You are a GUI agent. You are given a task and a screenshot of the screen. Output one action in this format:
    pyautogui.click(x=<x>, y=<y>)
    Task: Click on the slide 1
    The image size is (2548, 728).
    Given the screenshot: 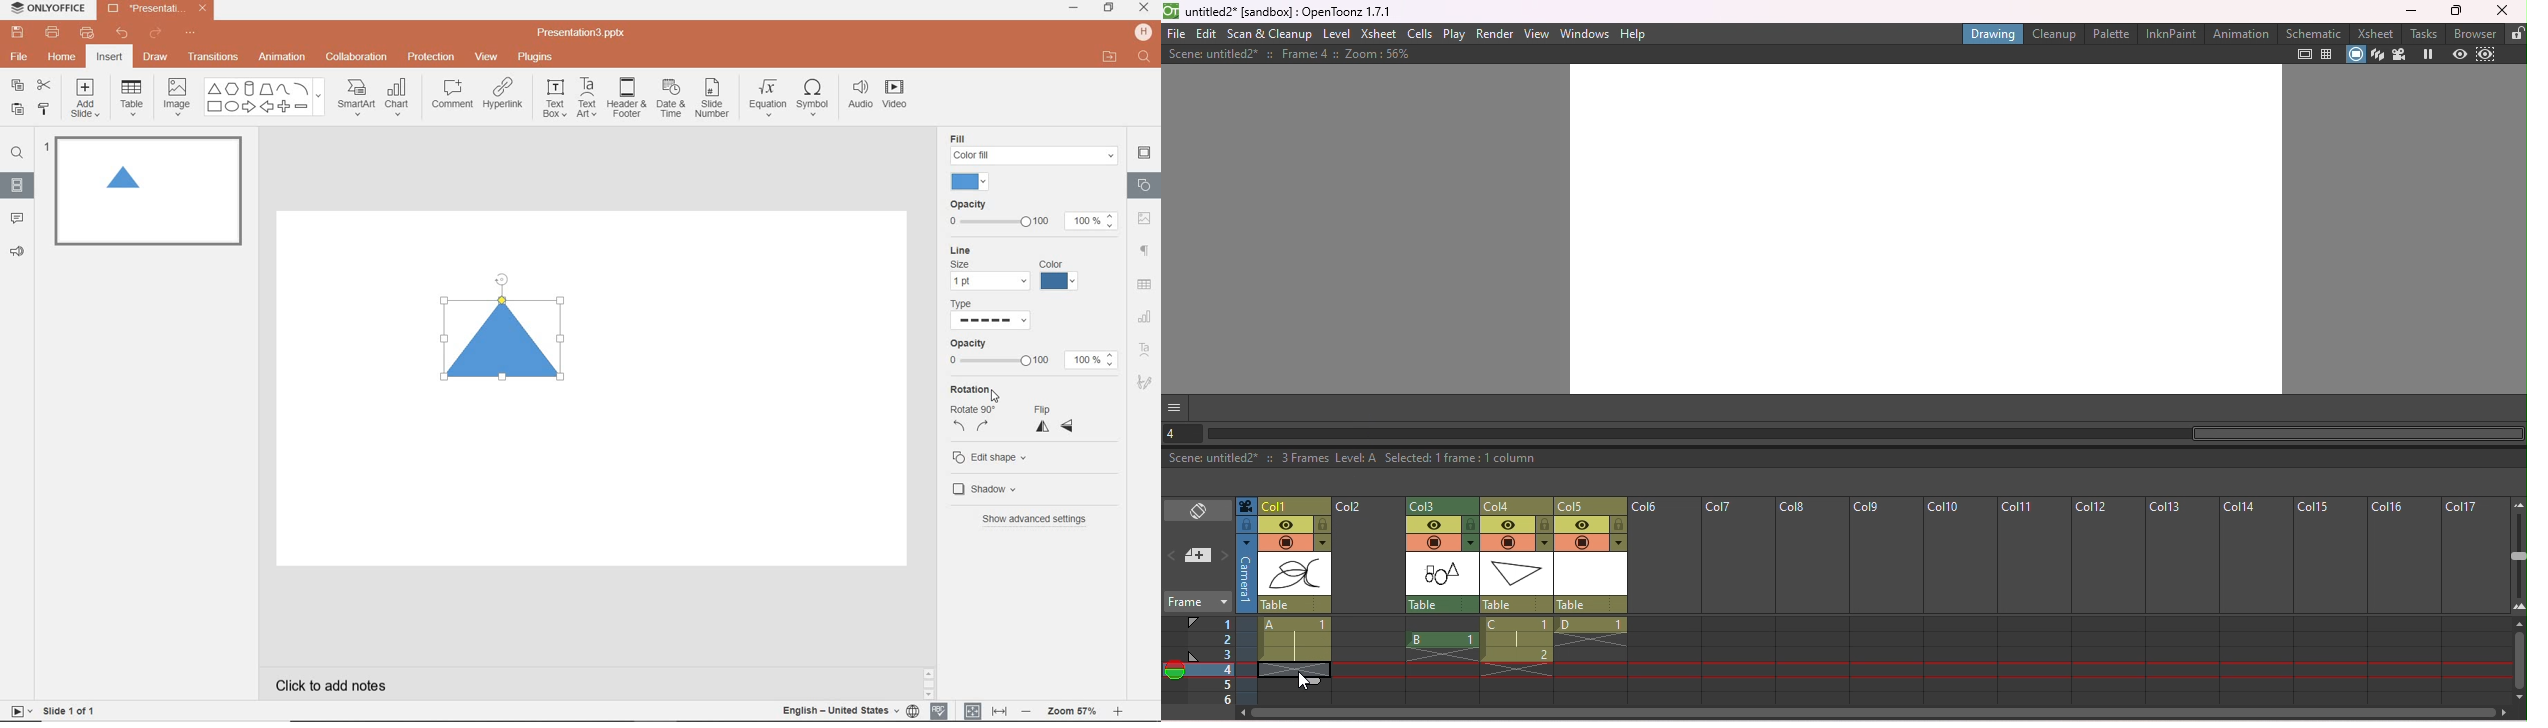 What is the action you would take?
    pyautogui.click(x=145, y=191)
    